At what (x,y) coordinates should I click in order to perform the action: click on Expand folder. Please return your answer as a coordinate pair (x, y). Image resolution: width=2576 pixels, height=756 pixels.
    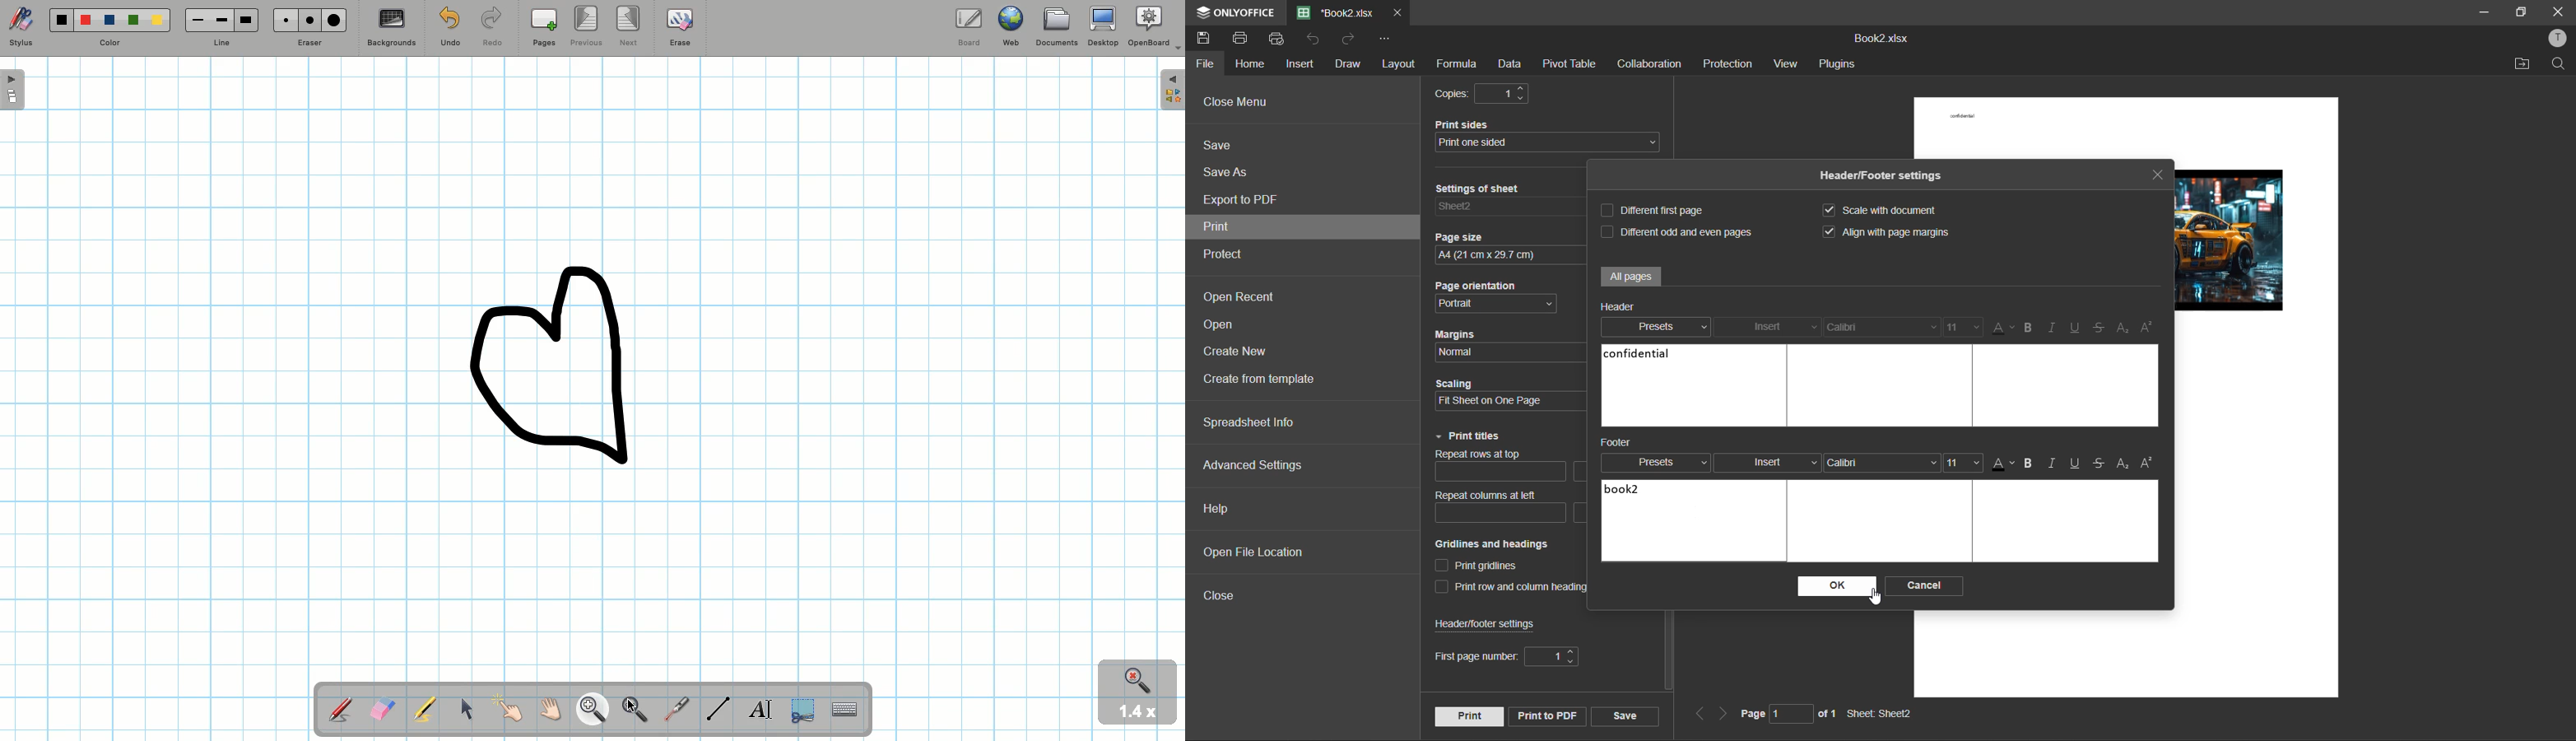
    Looking at the image, I should click on (1172, 91).